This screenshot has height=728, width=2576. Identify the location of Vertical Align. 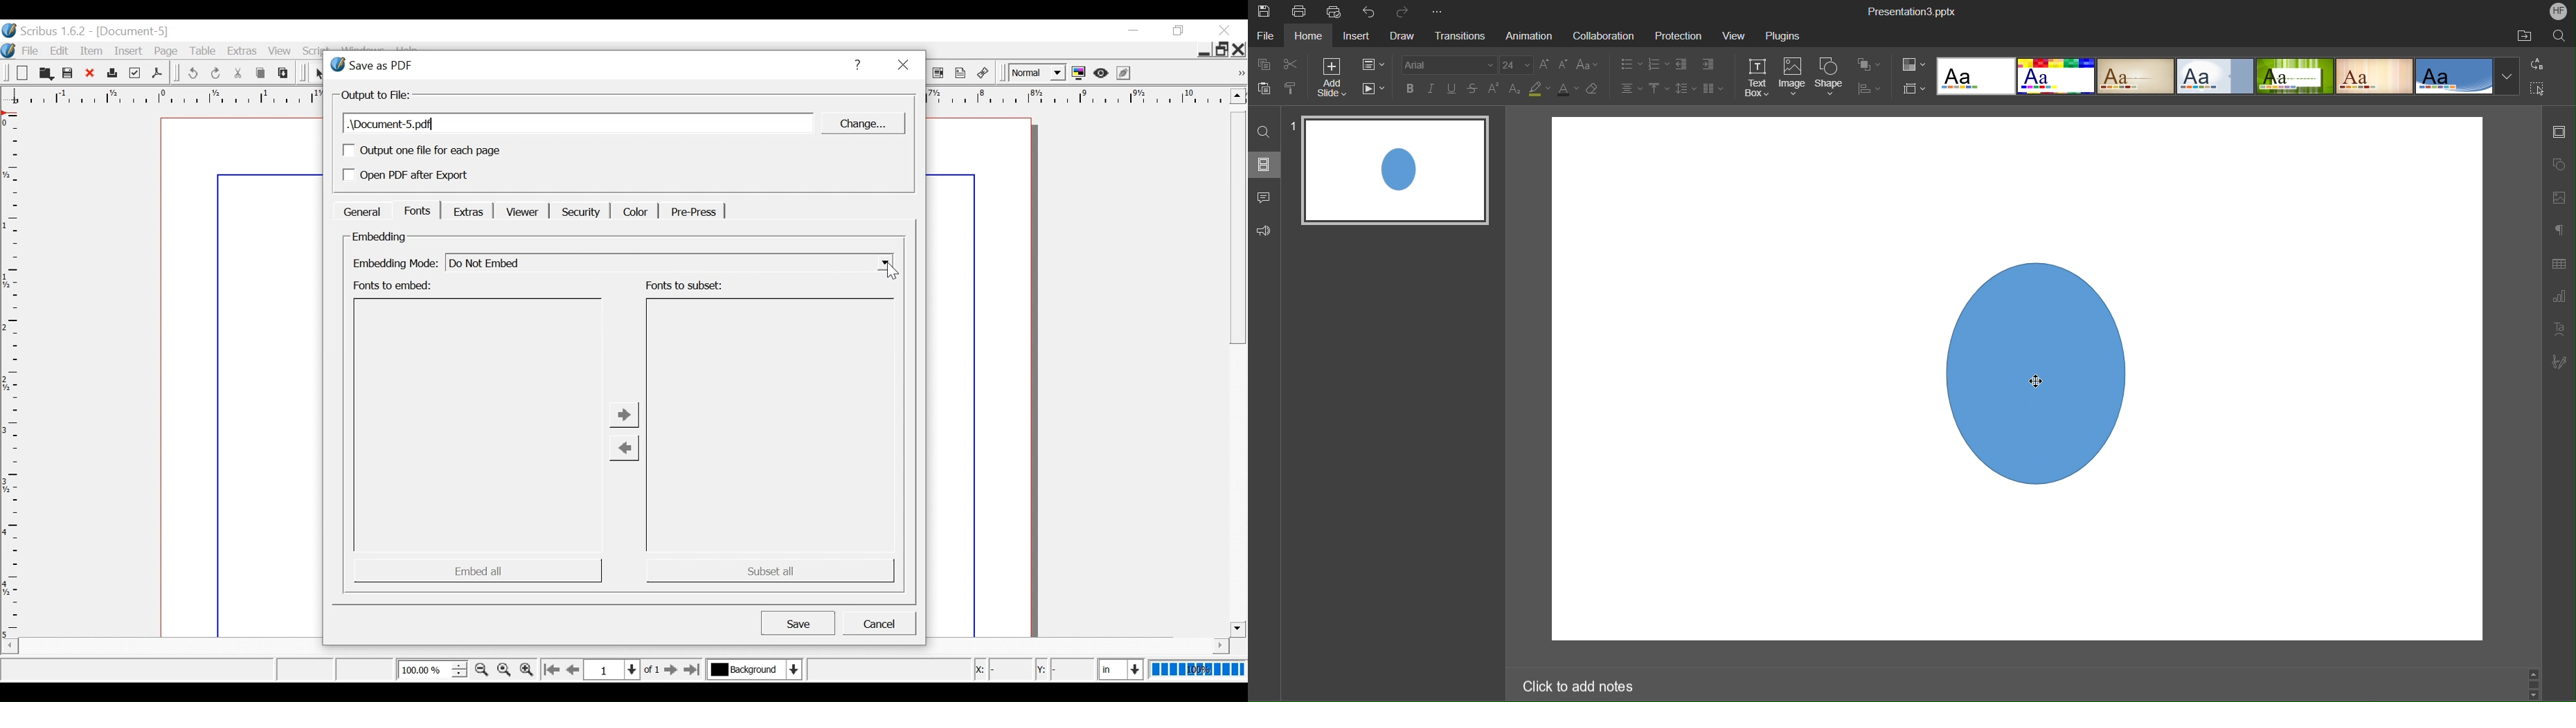
(1658, 89).